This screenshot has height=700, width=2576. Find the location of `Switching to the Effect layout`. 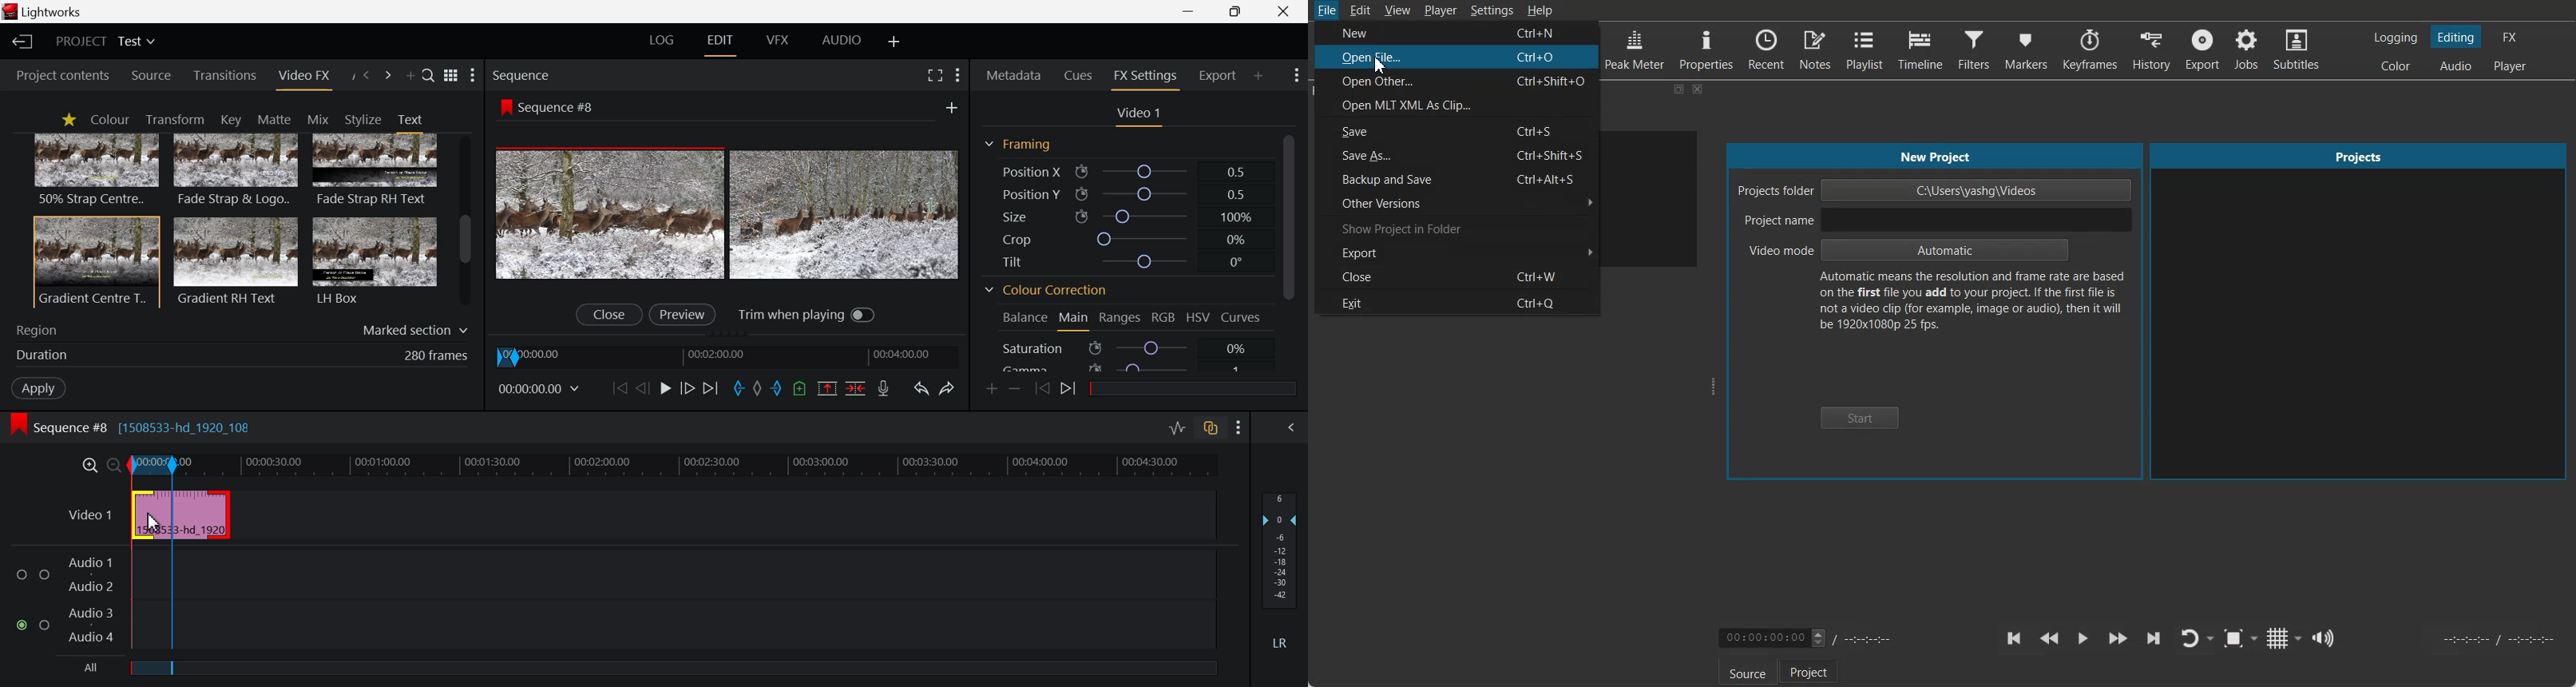

Switching to the Effect layout is located at coordinates (2511, 37).